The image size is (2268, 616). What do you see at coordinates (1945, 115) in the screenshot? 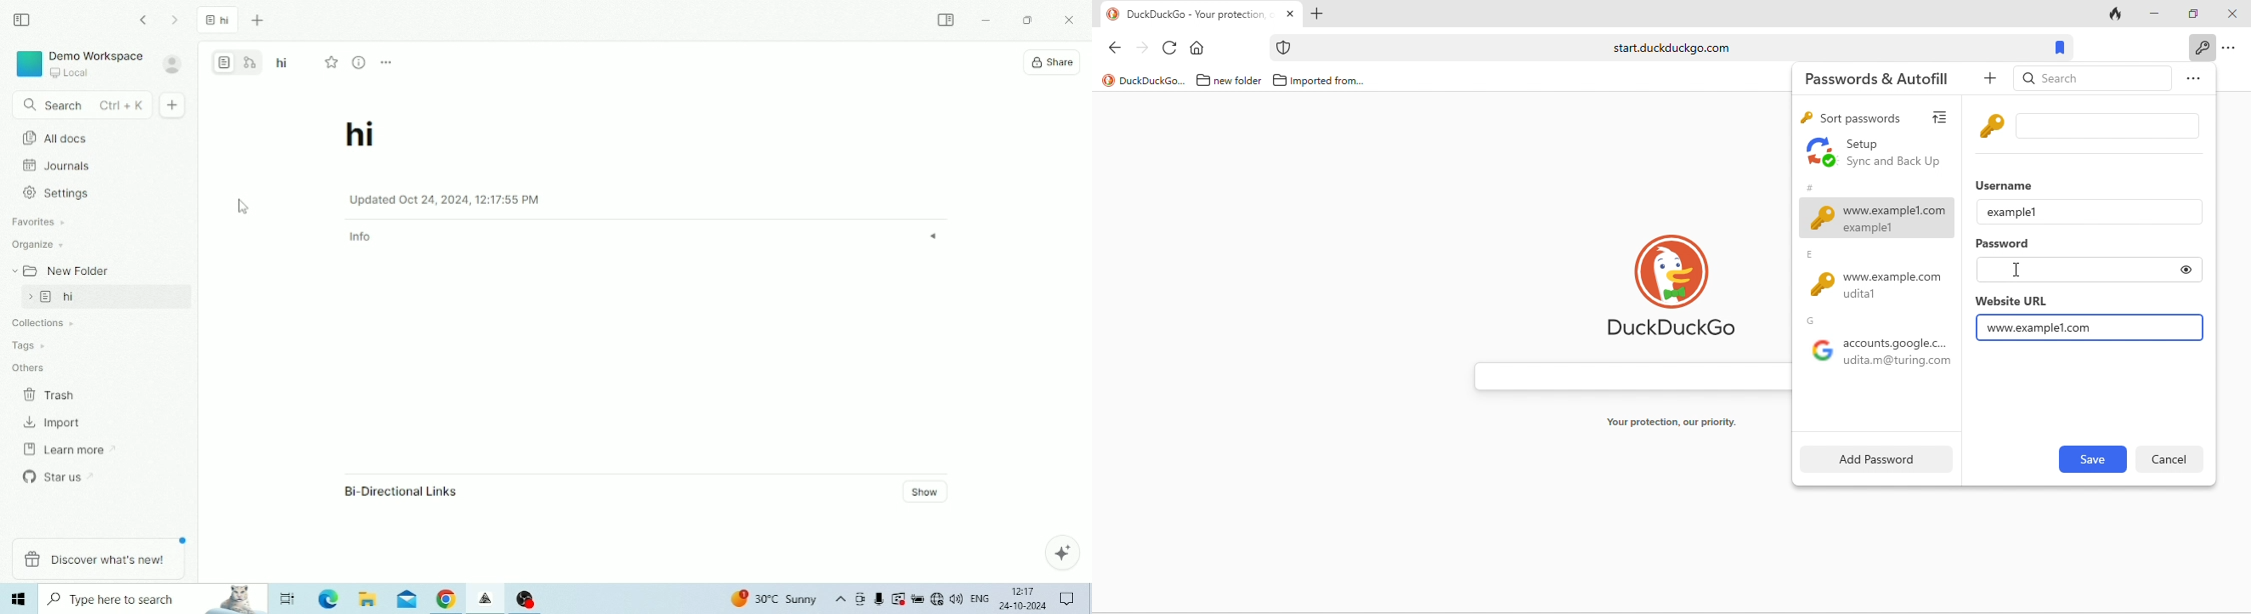
I see `view` at bounding box center [1945, 115].